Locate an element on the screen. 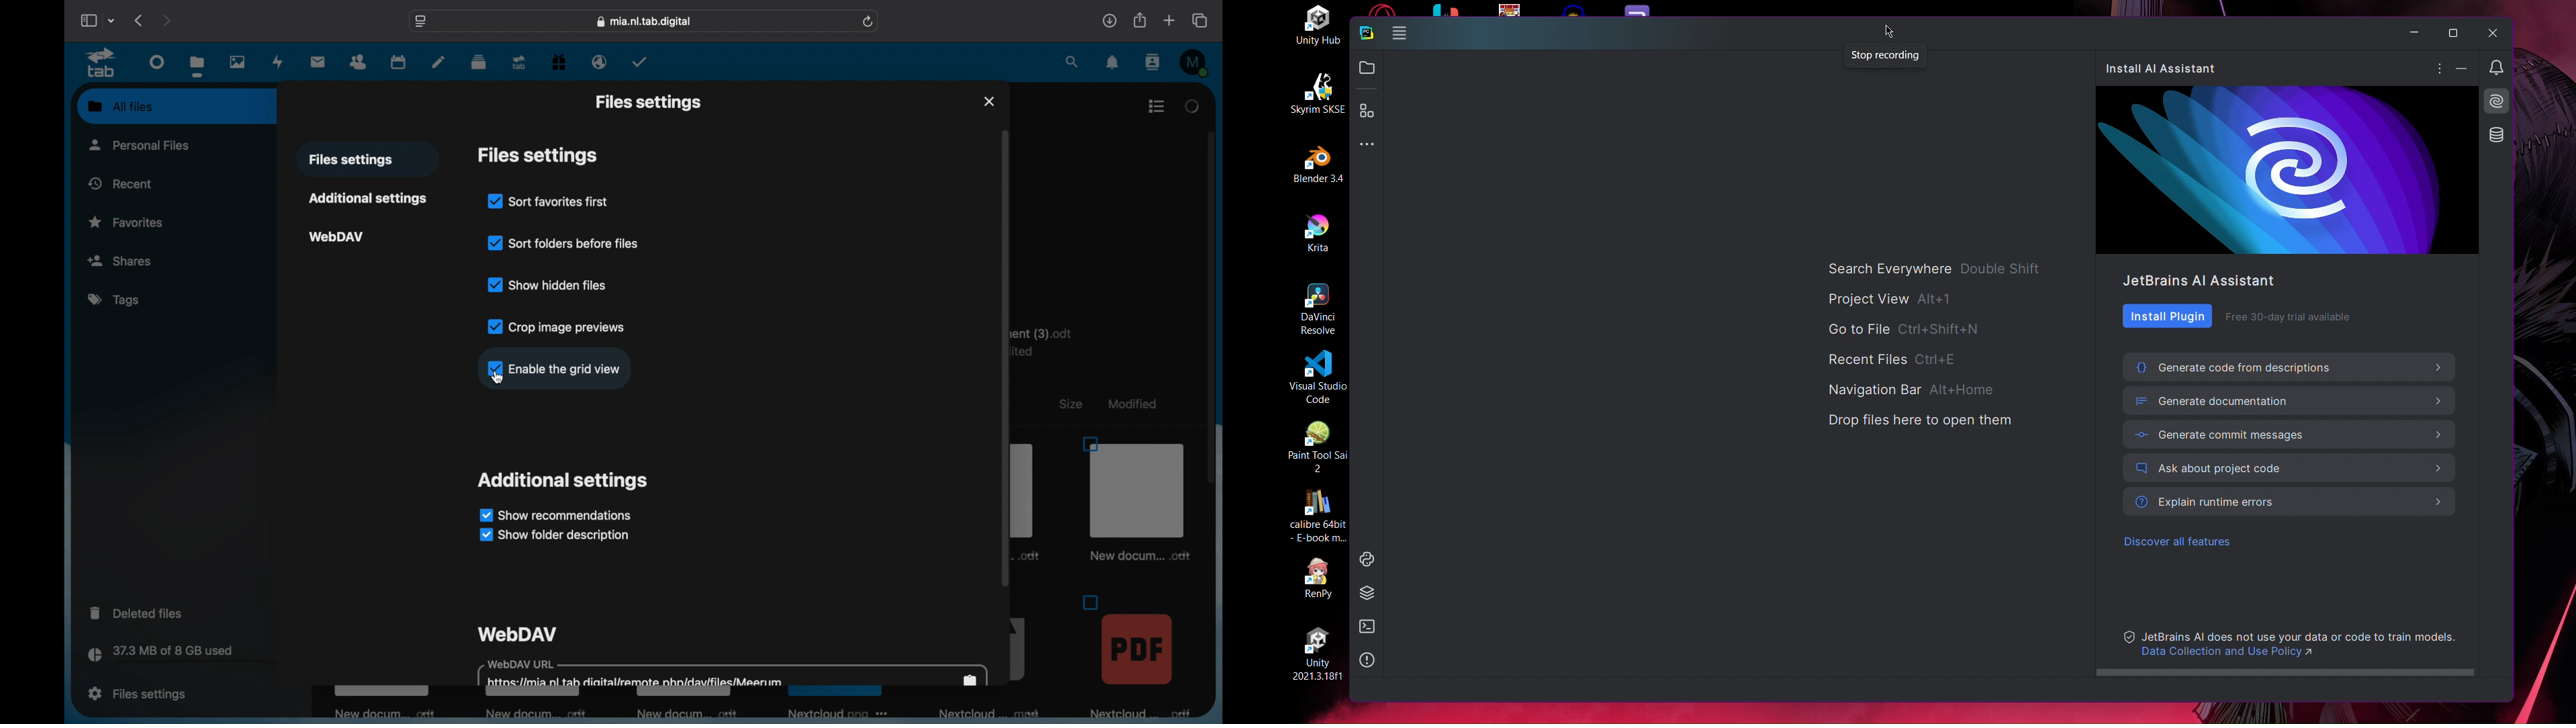  search is located at coordinates (1071, 62).